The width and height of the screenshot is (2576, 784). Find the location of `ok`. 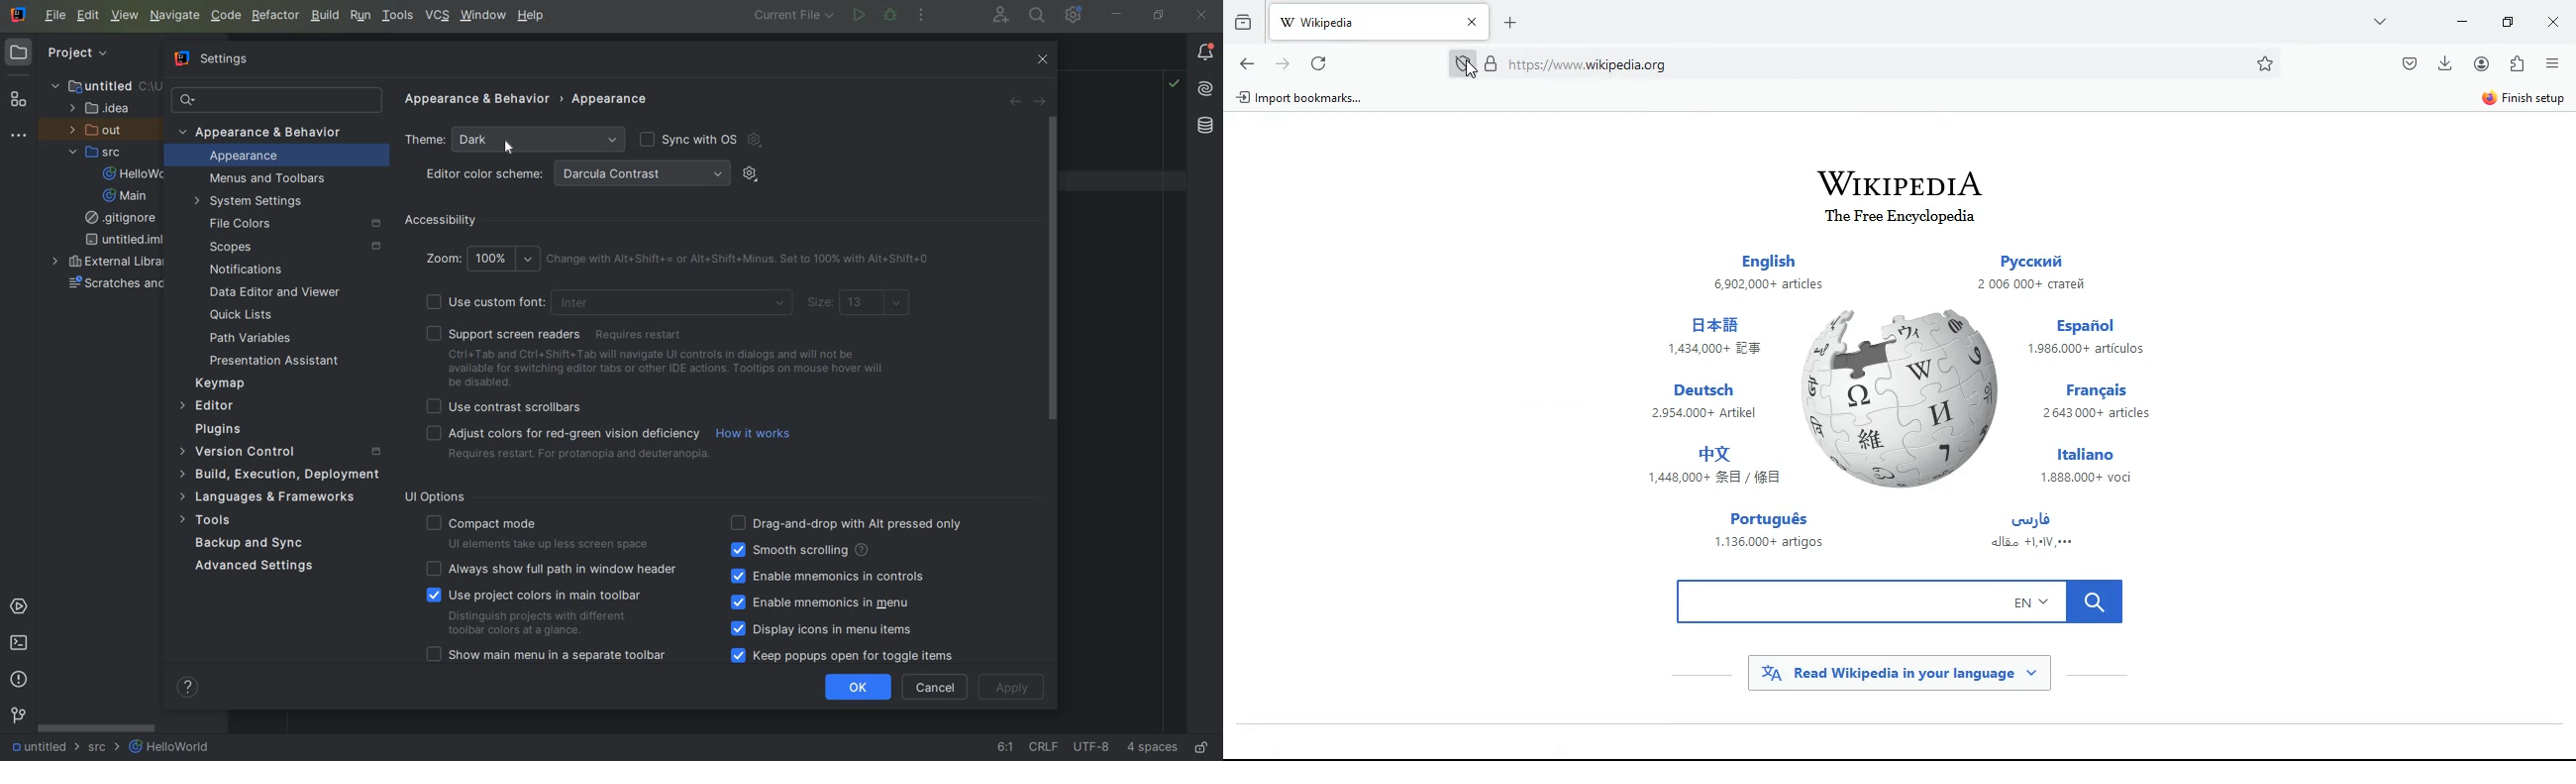

ok is located at coordinates (859, 687).